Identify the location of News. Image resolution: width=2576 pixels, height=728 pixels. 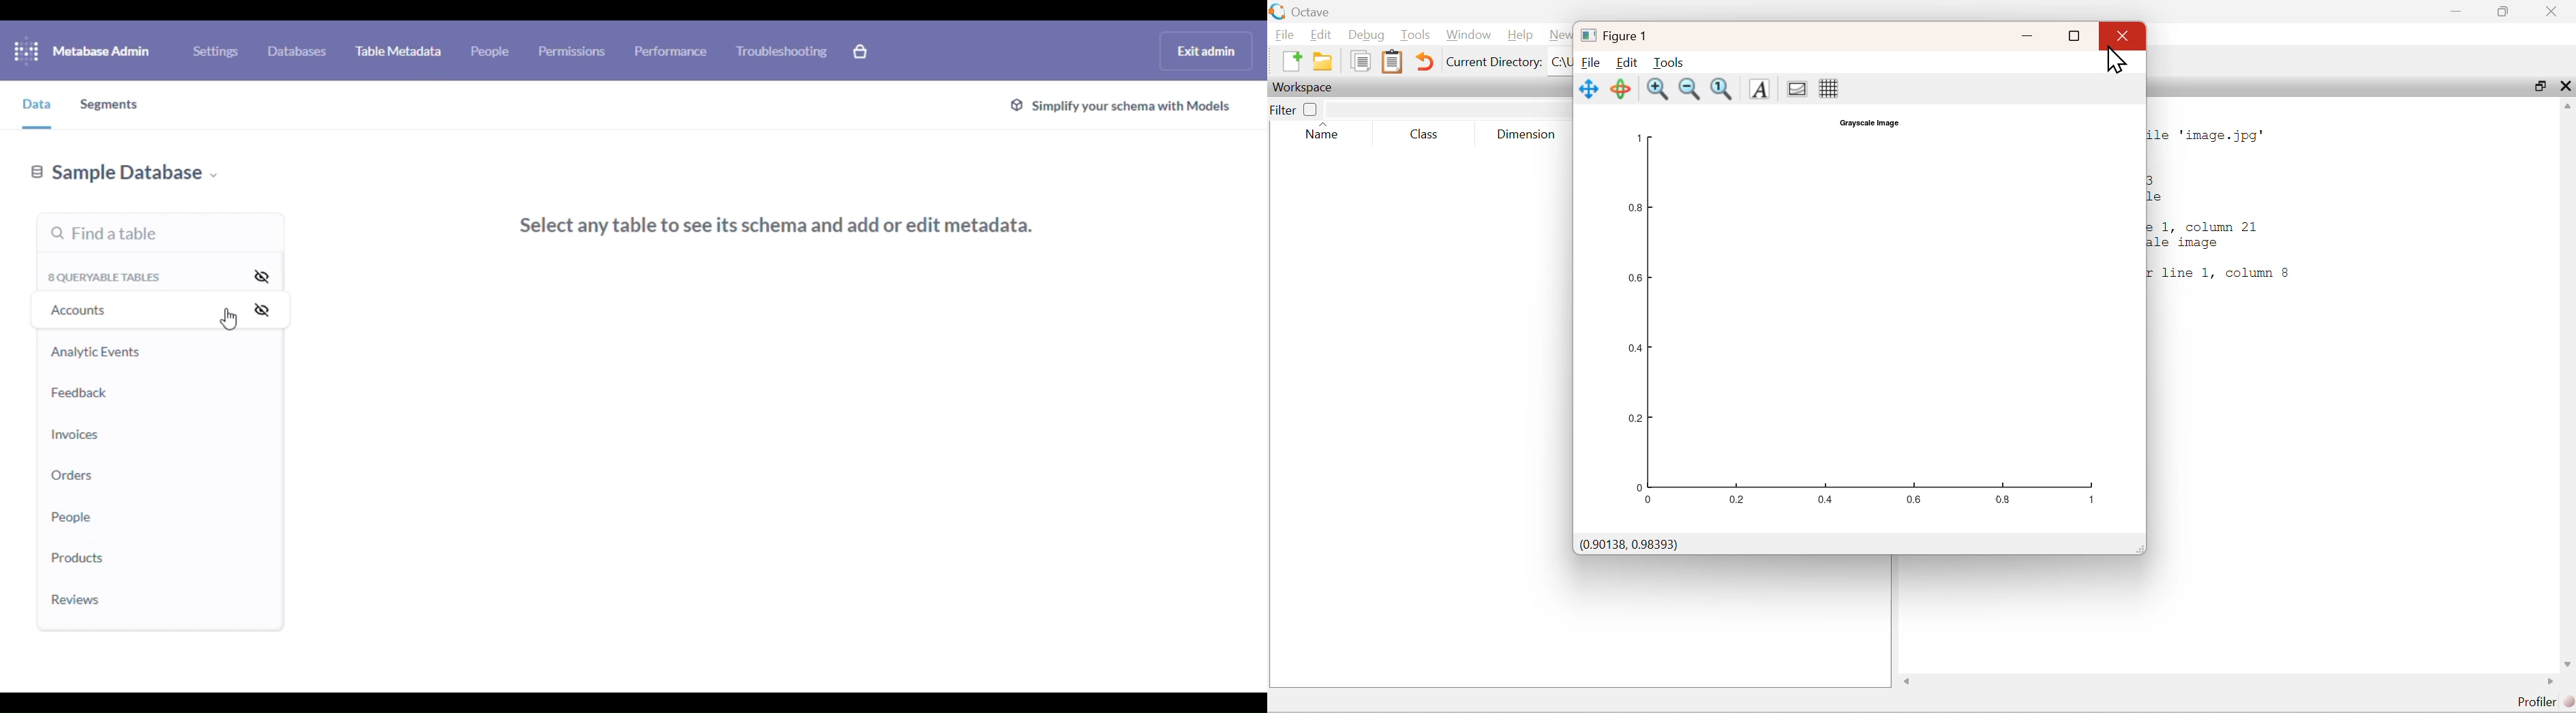
(1556, 35).